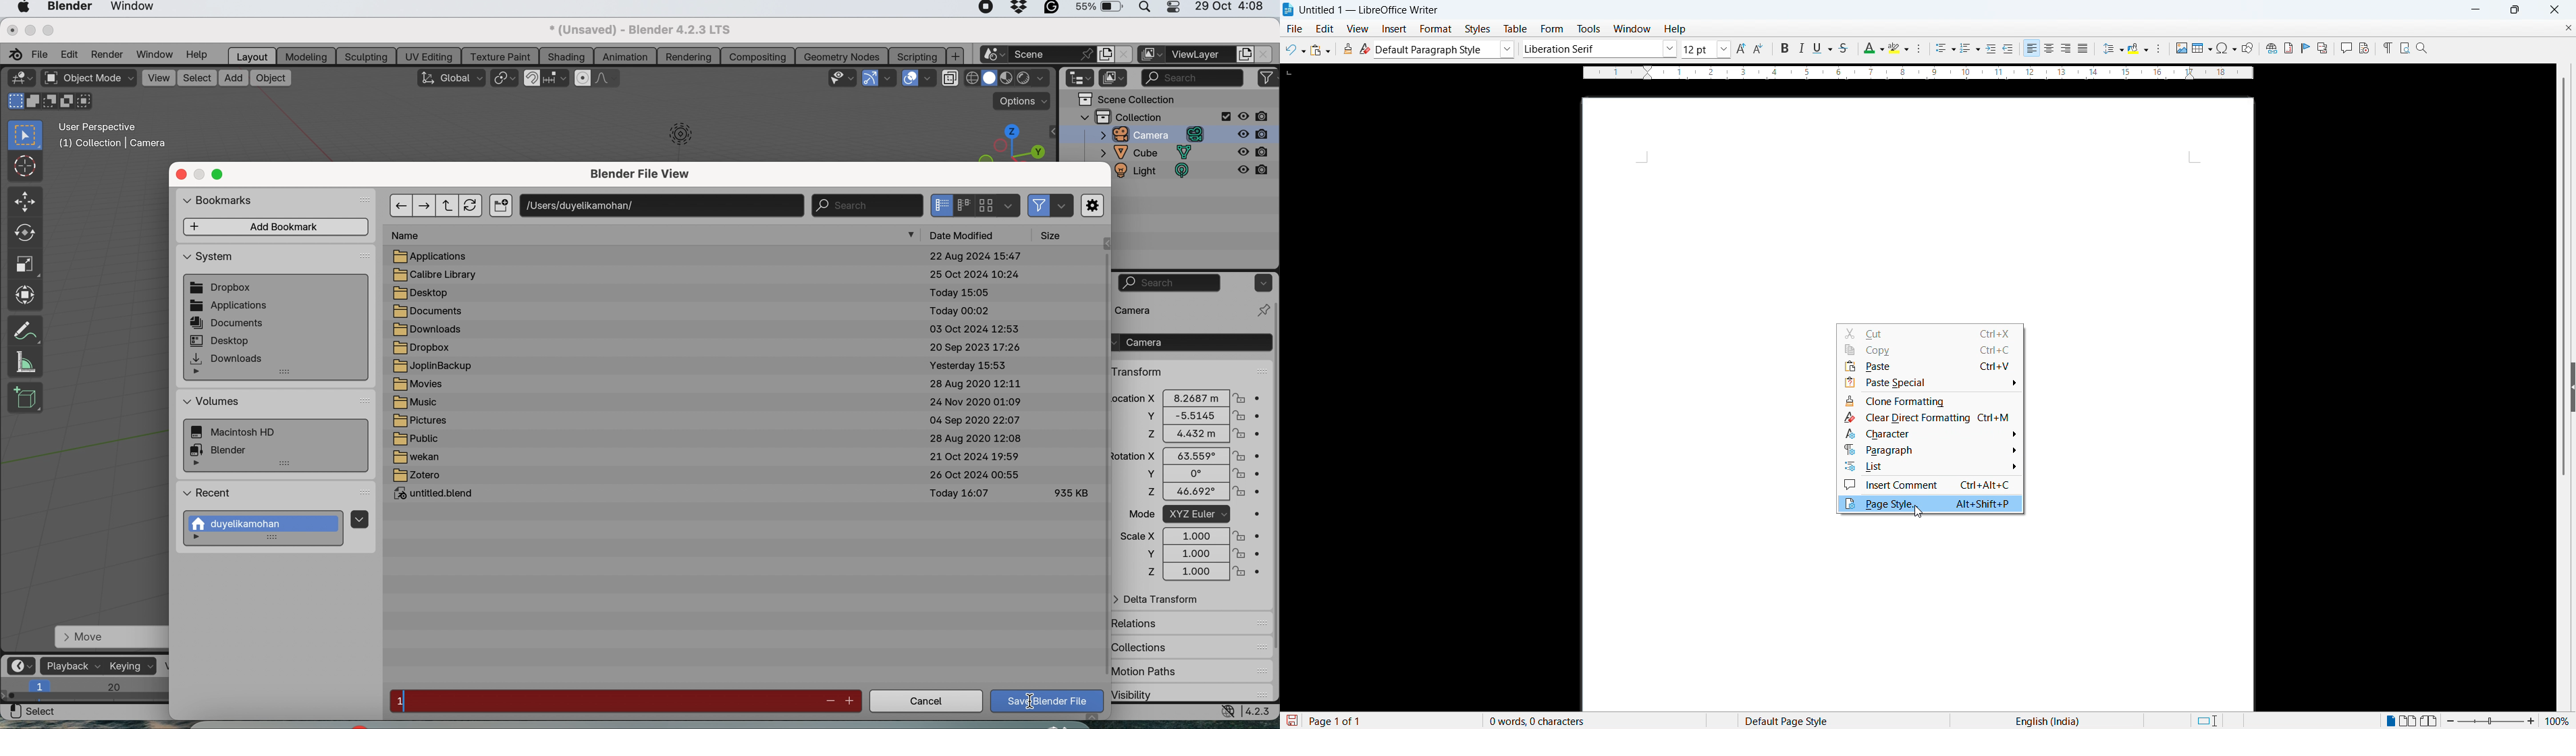 The height and width of the screenshot is (756, 2576). Describe the element at coordinates (1932, 450) in the screenshot. I see `Paragraph ` at that location.